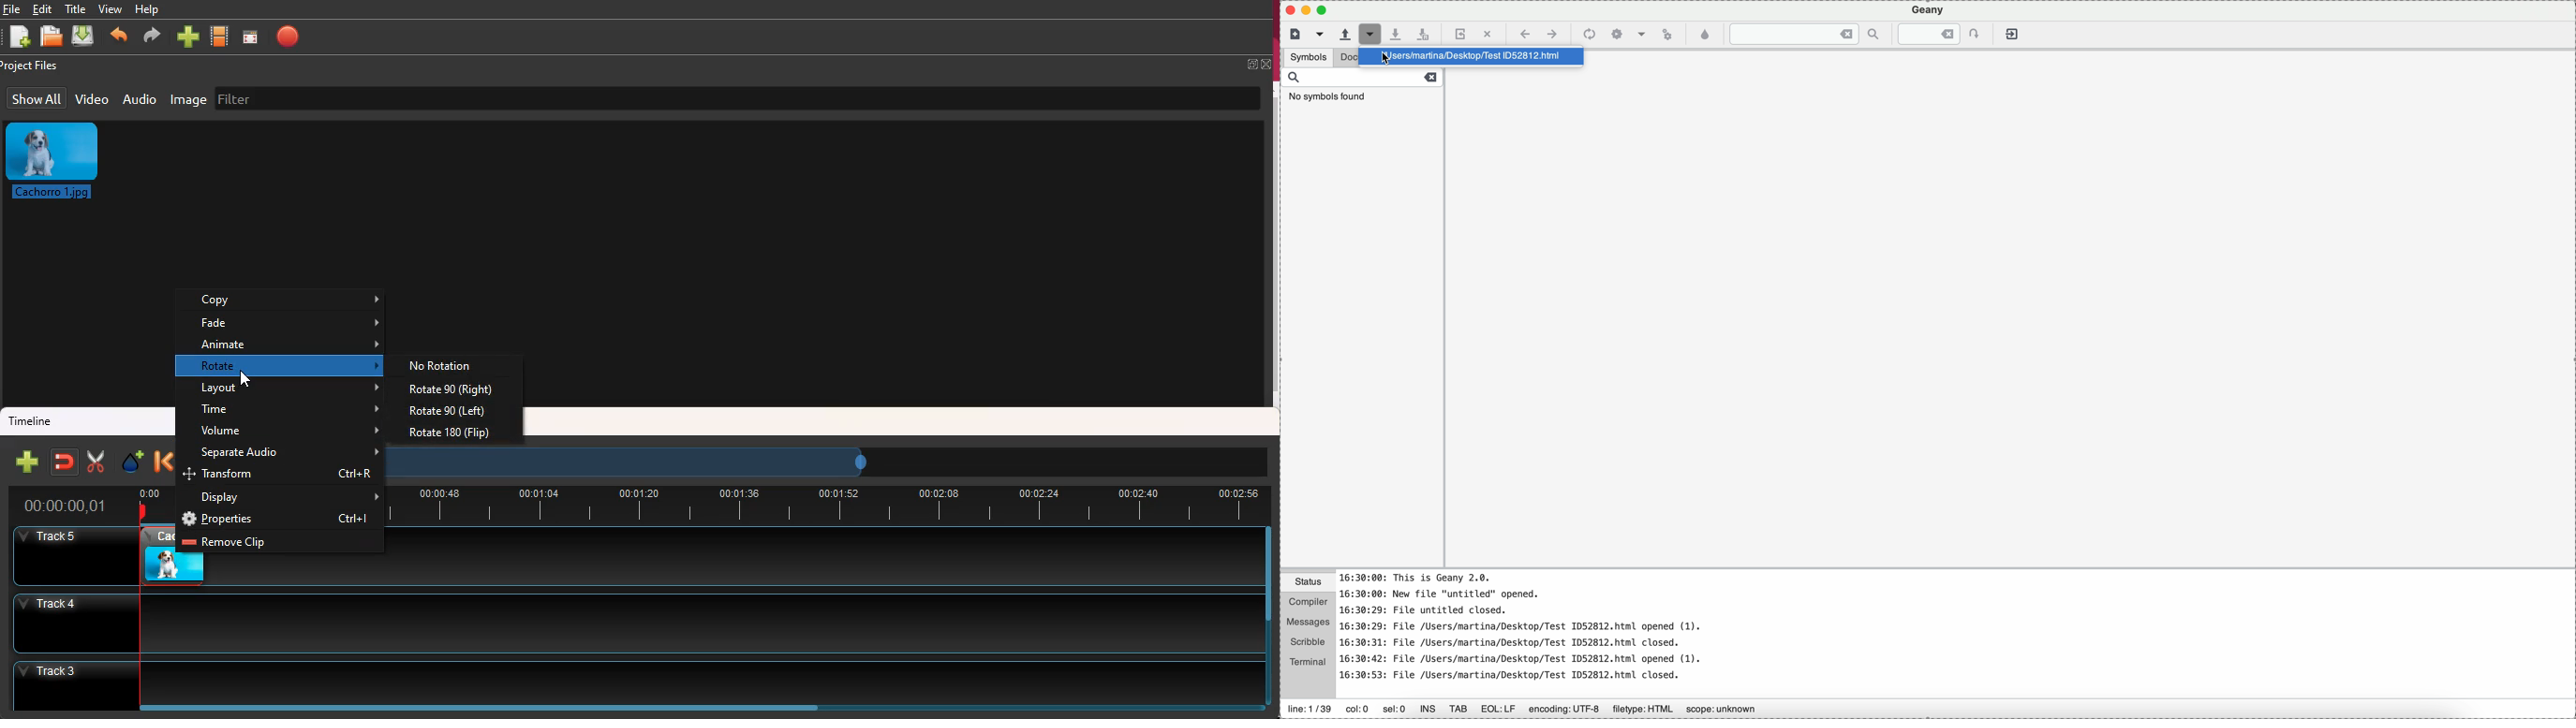 The height and width of the screenshot is (728, 2576). What do you see at coordinates (151, 37) in the screenshot?
I see `forward` at bounding box center [151, 37].